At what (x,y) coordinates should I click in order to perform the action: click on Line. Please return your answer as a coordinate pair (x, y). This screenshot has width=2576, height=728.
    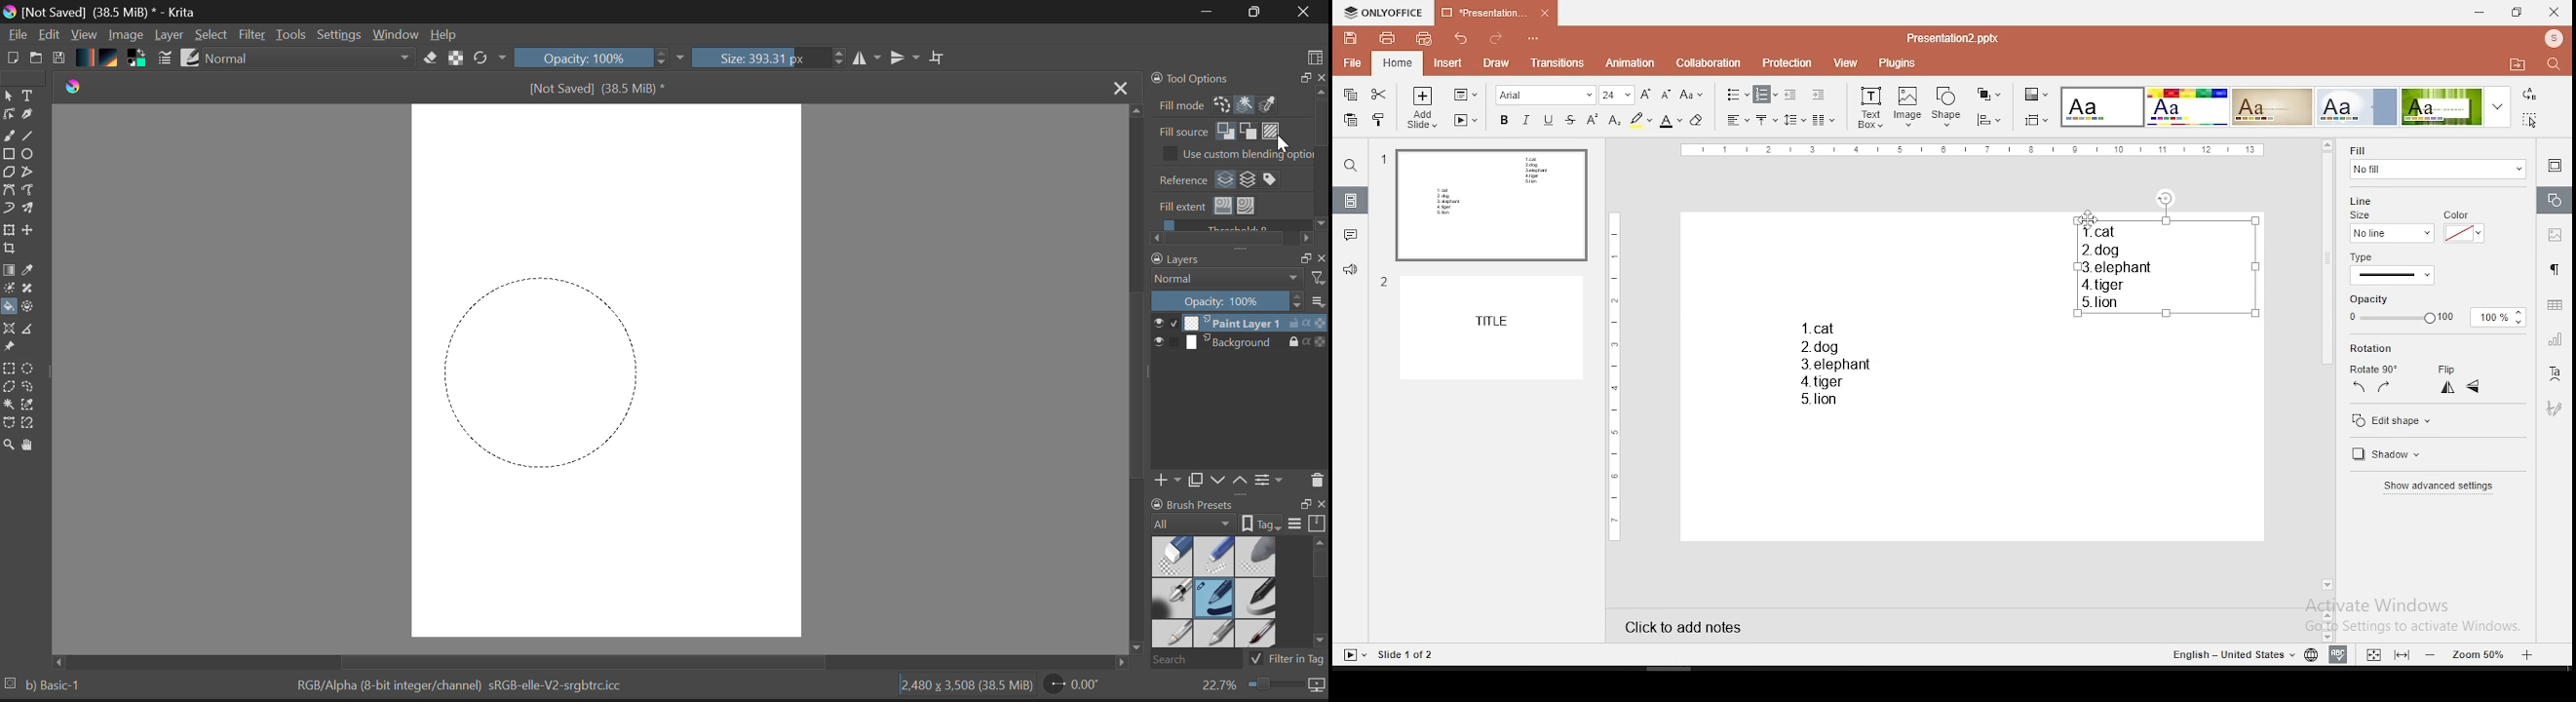
    Looking at the image, I should click on (33, 138).